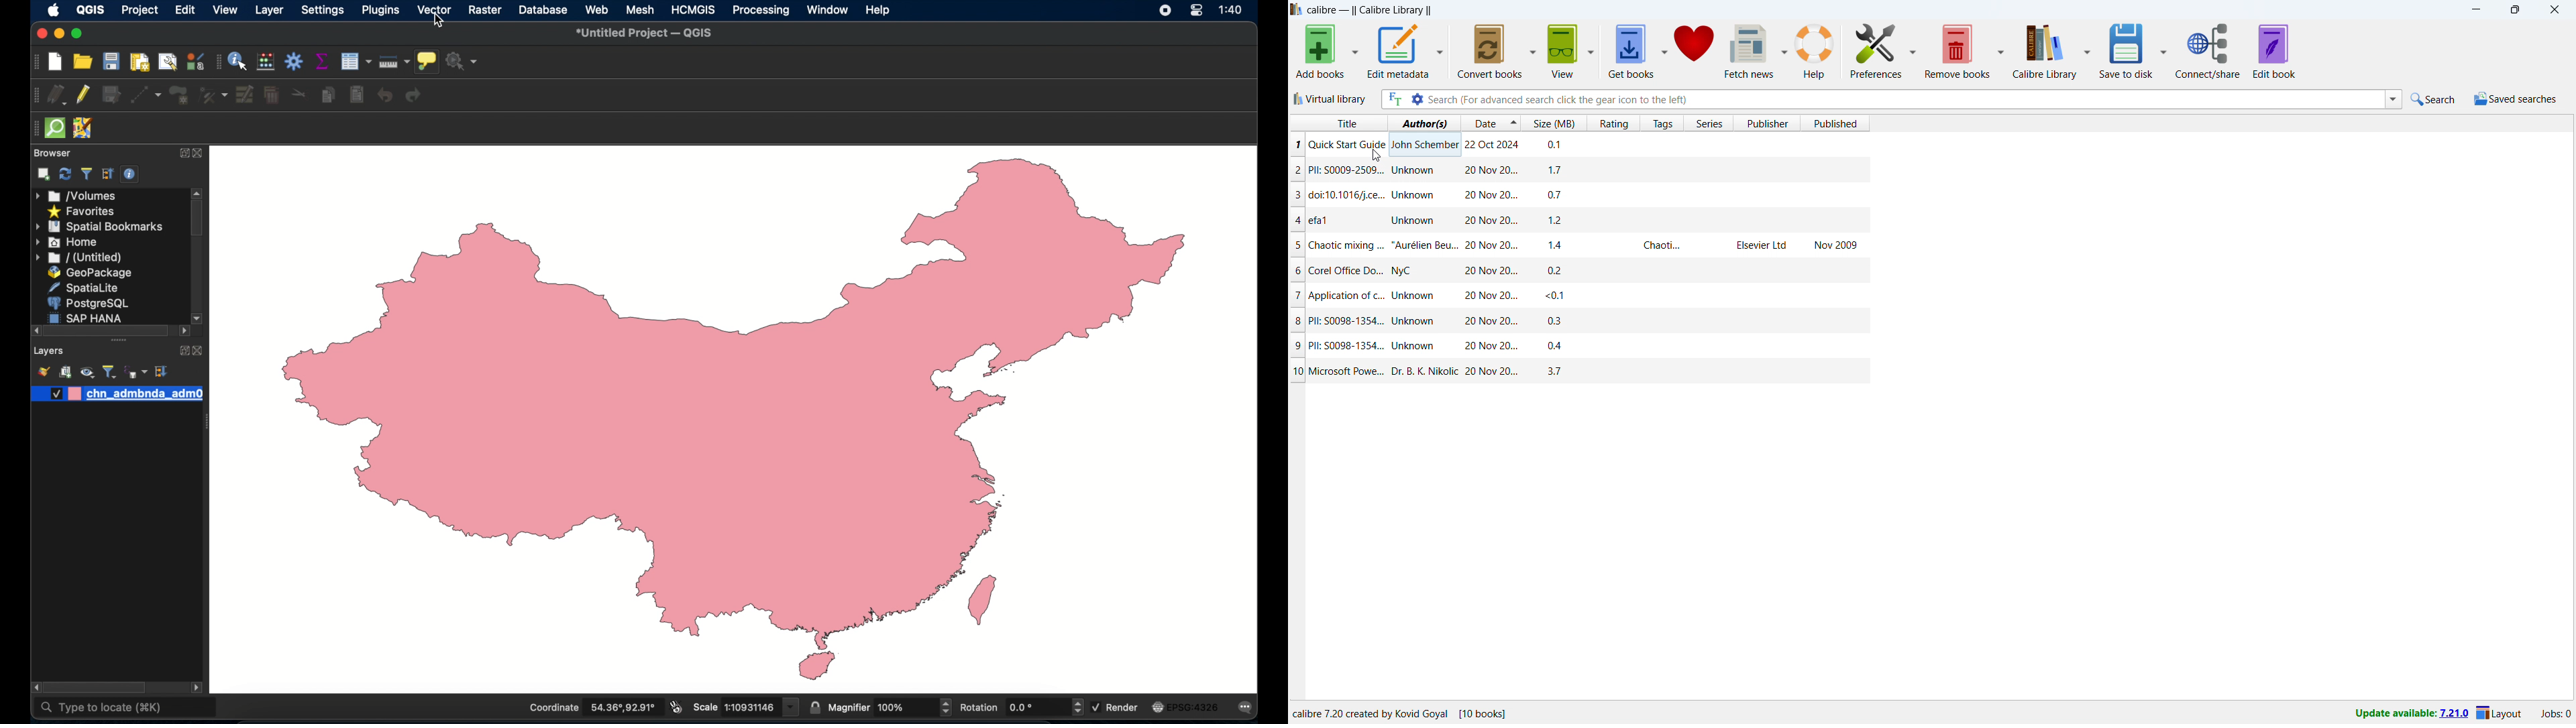 The width and height of the screenshot is (2576, 728). I want to click on preferences, so click(1876, 50).